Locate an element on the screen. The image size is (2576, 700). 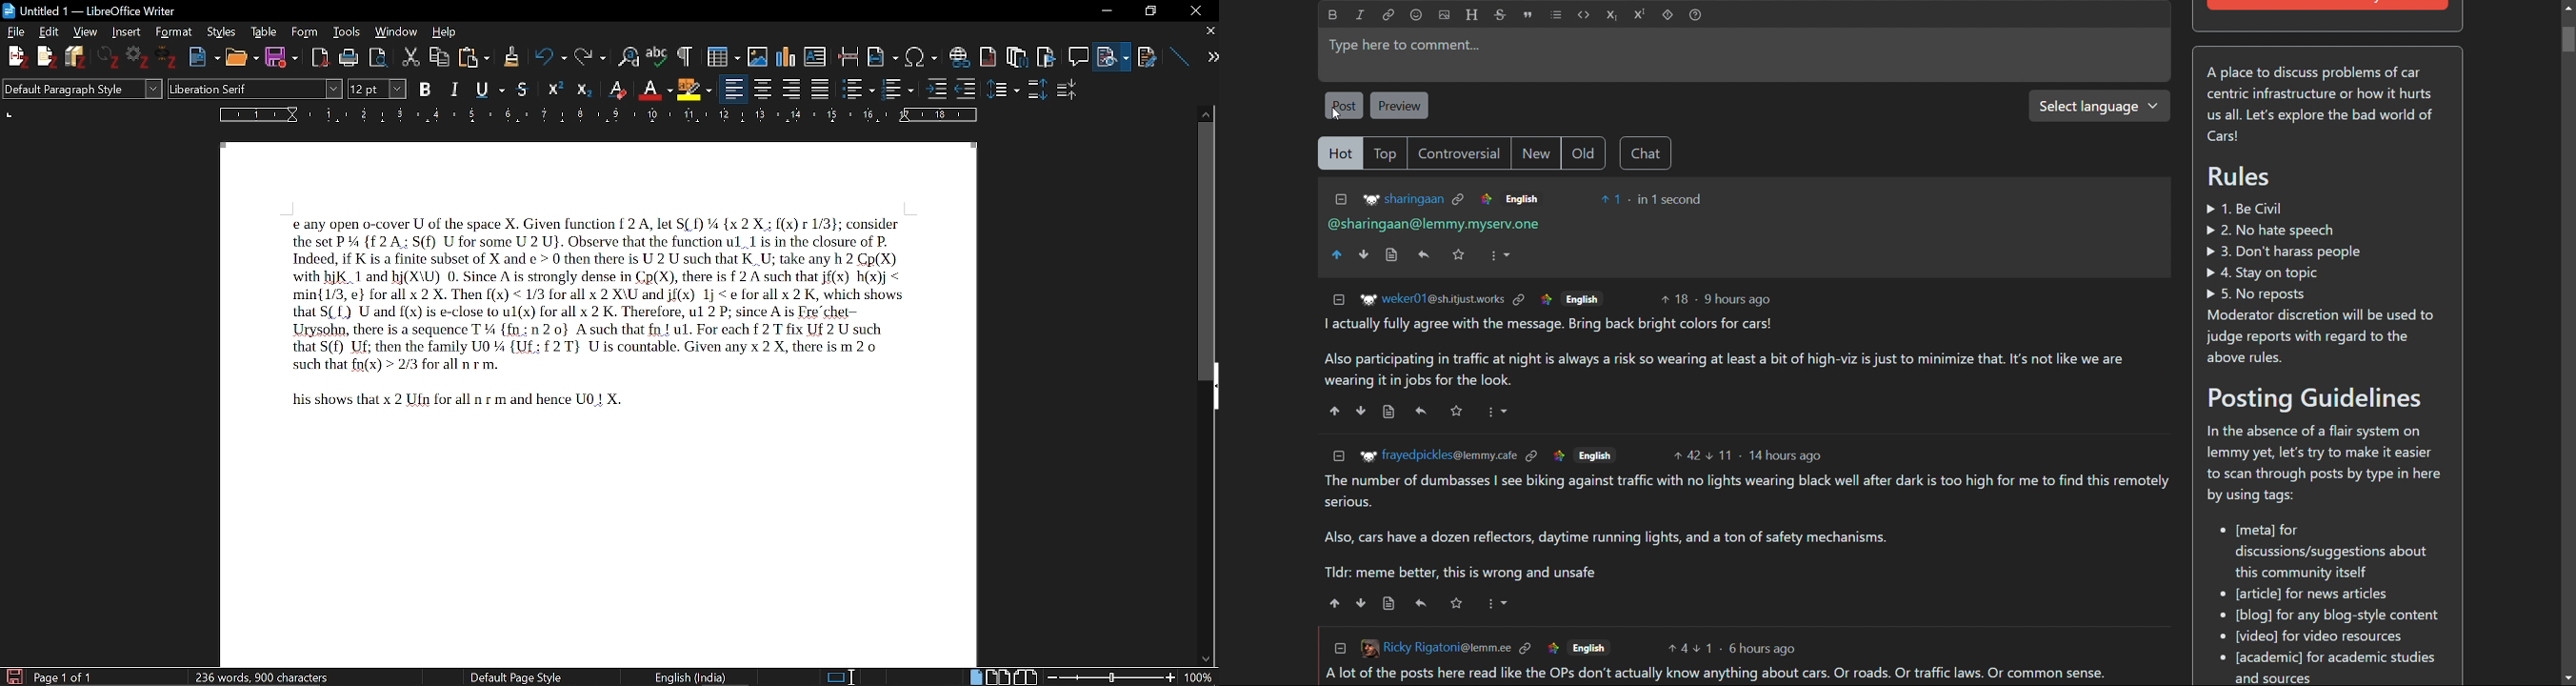
Align right is located at coordinates (793, 88).